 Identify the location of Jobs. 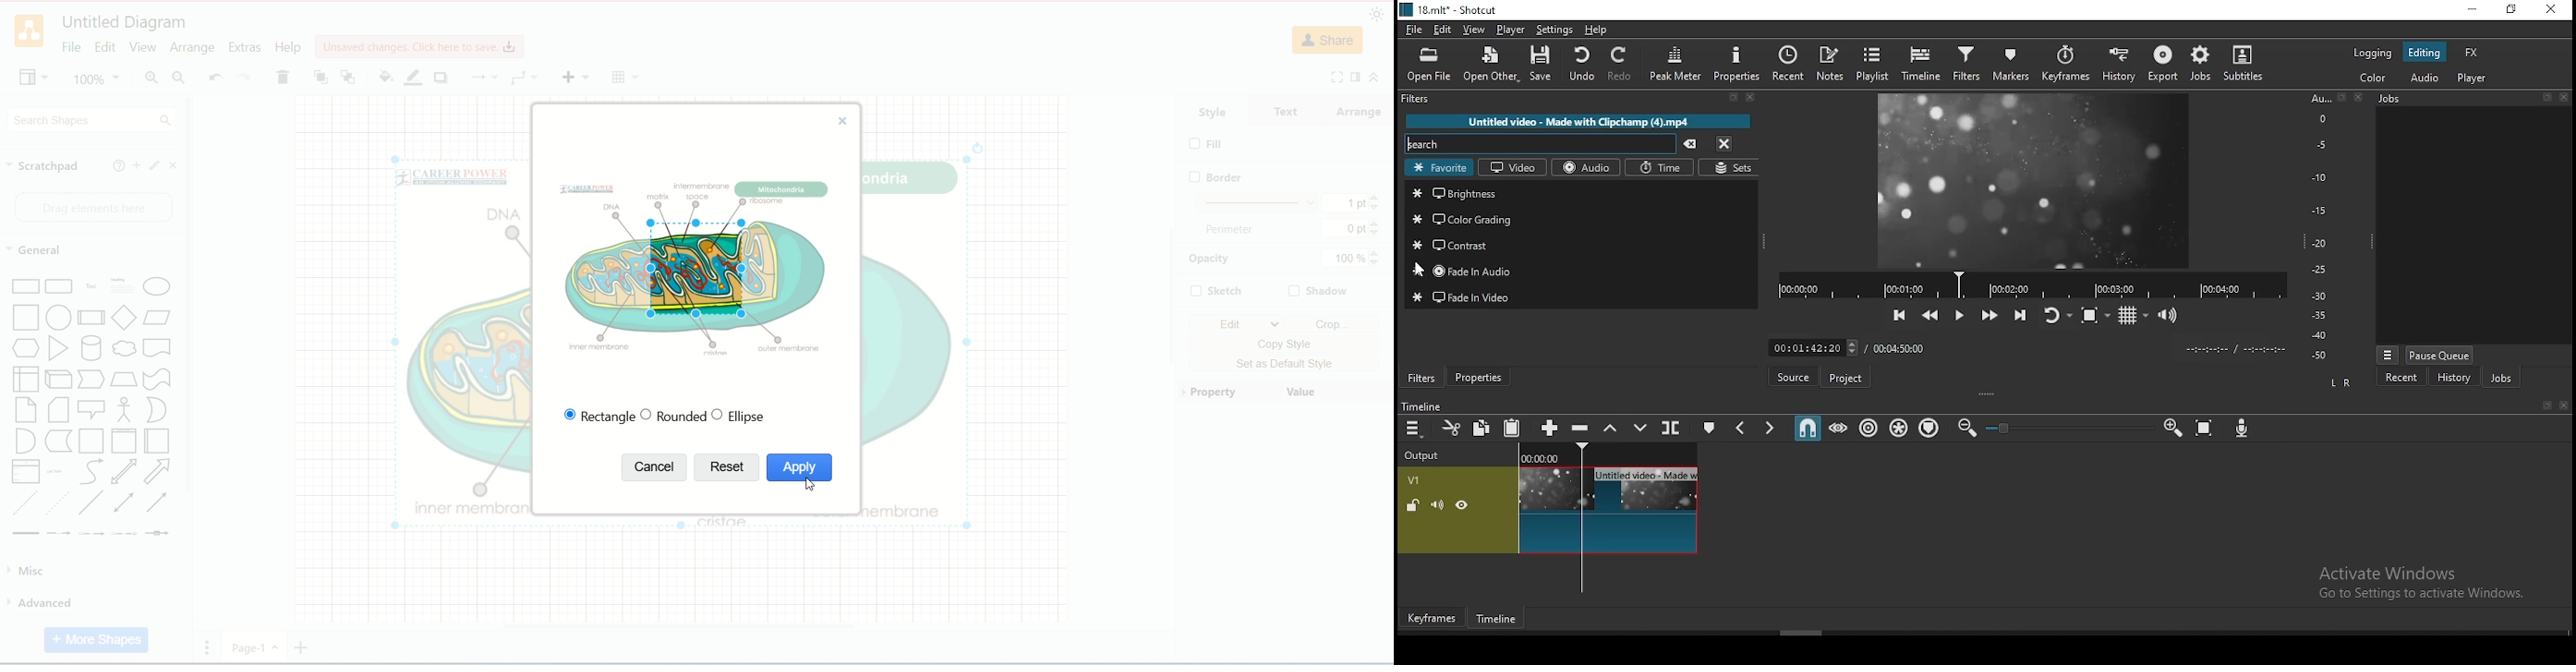
(2389, 99).